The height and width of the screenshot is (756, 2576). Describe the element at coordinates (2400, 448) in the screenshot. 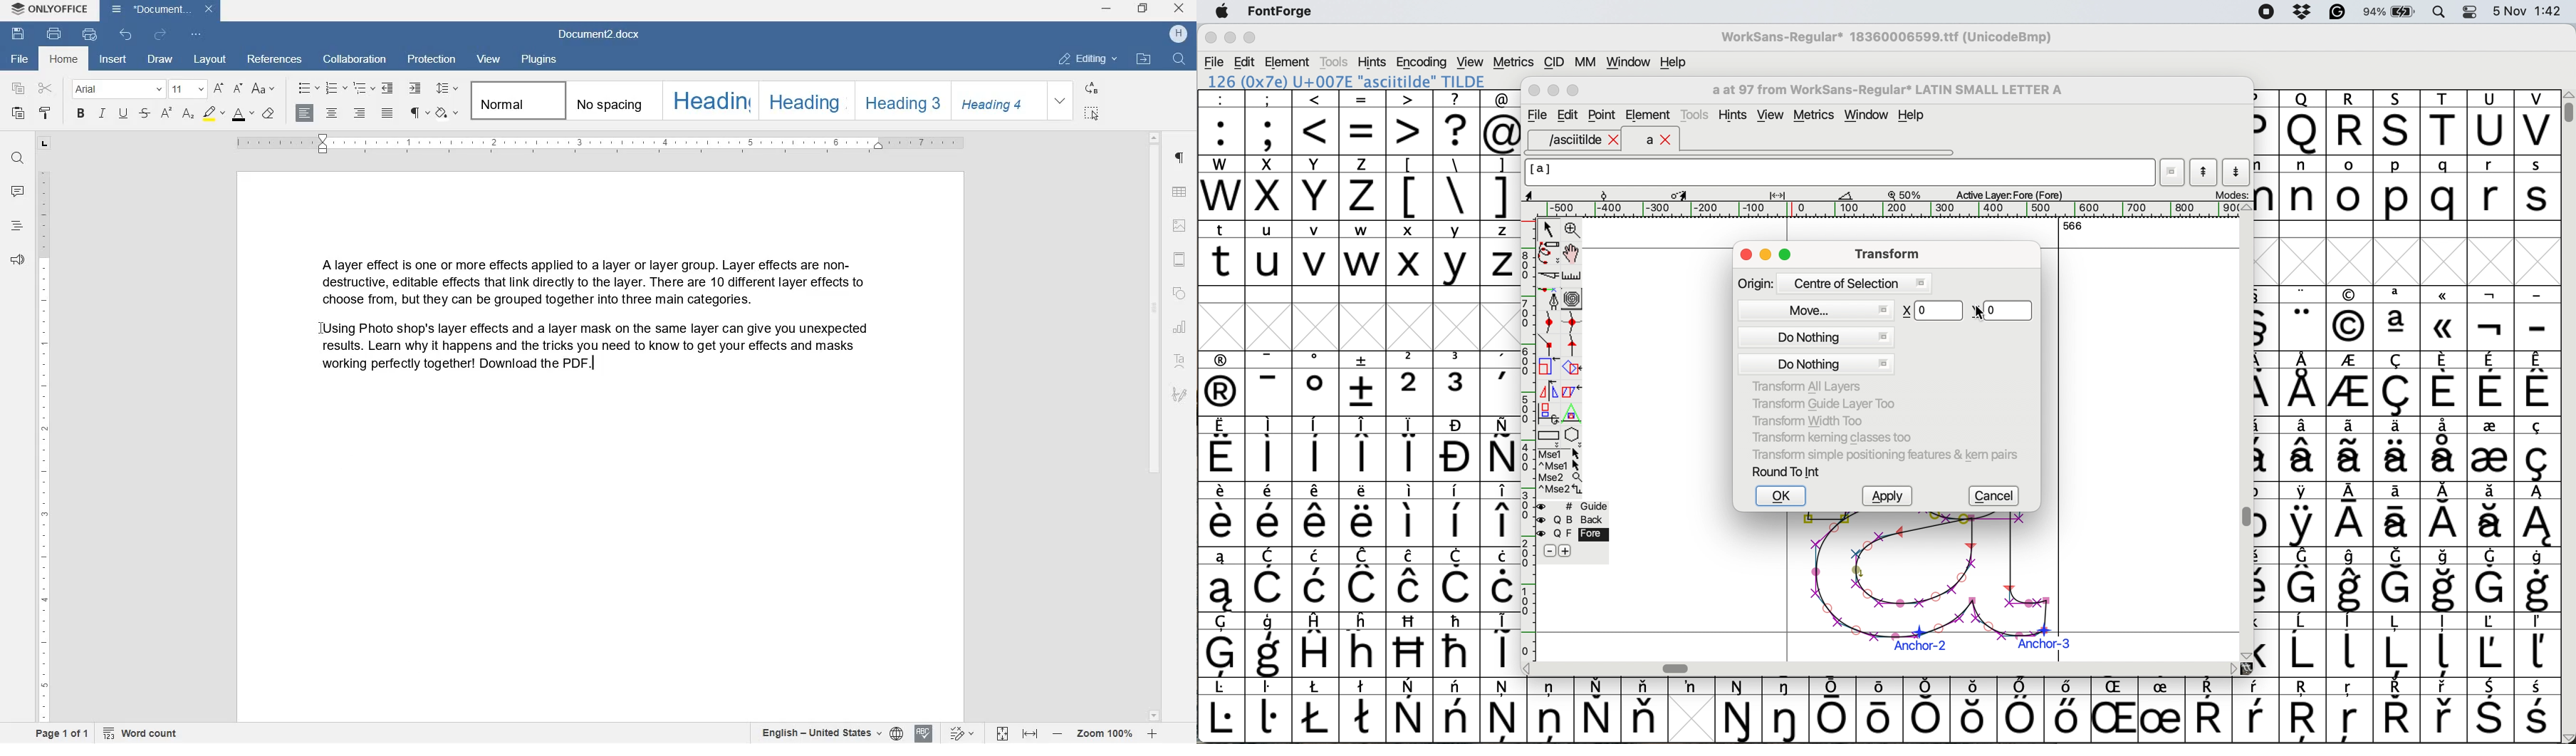

I see `symbol` at that location.